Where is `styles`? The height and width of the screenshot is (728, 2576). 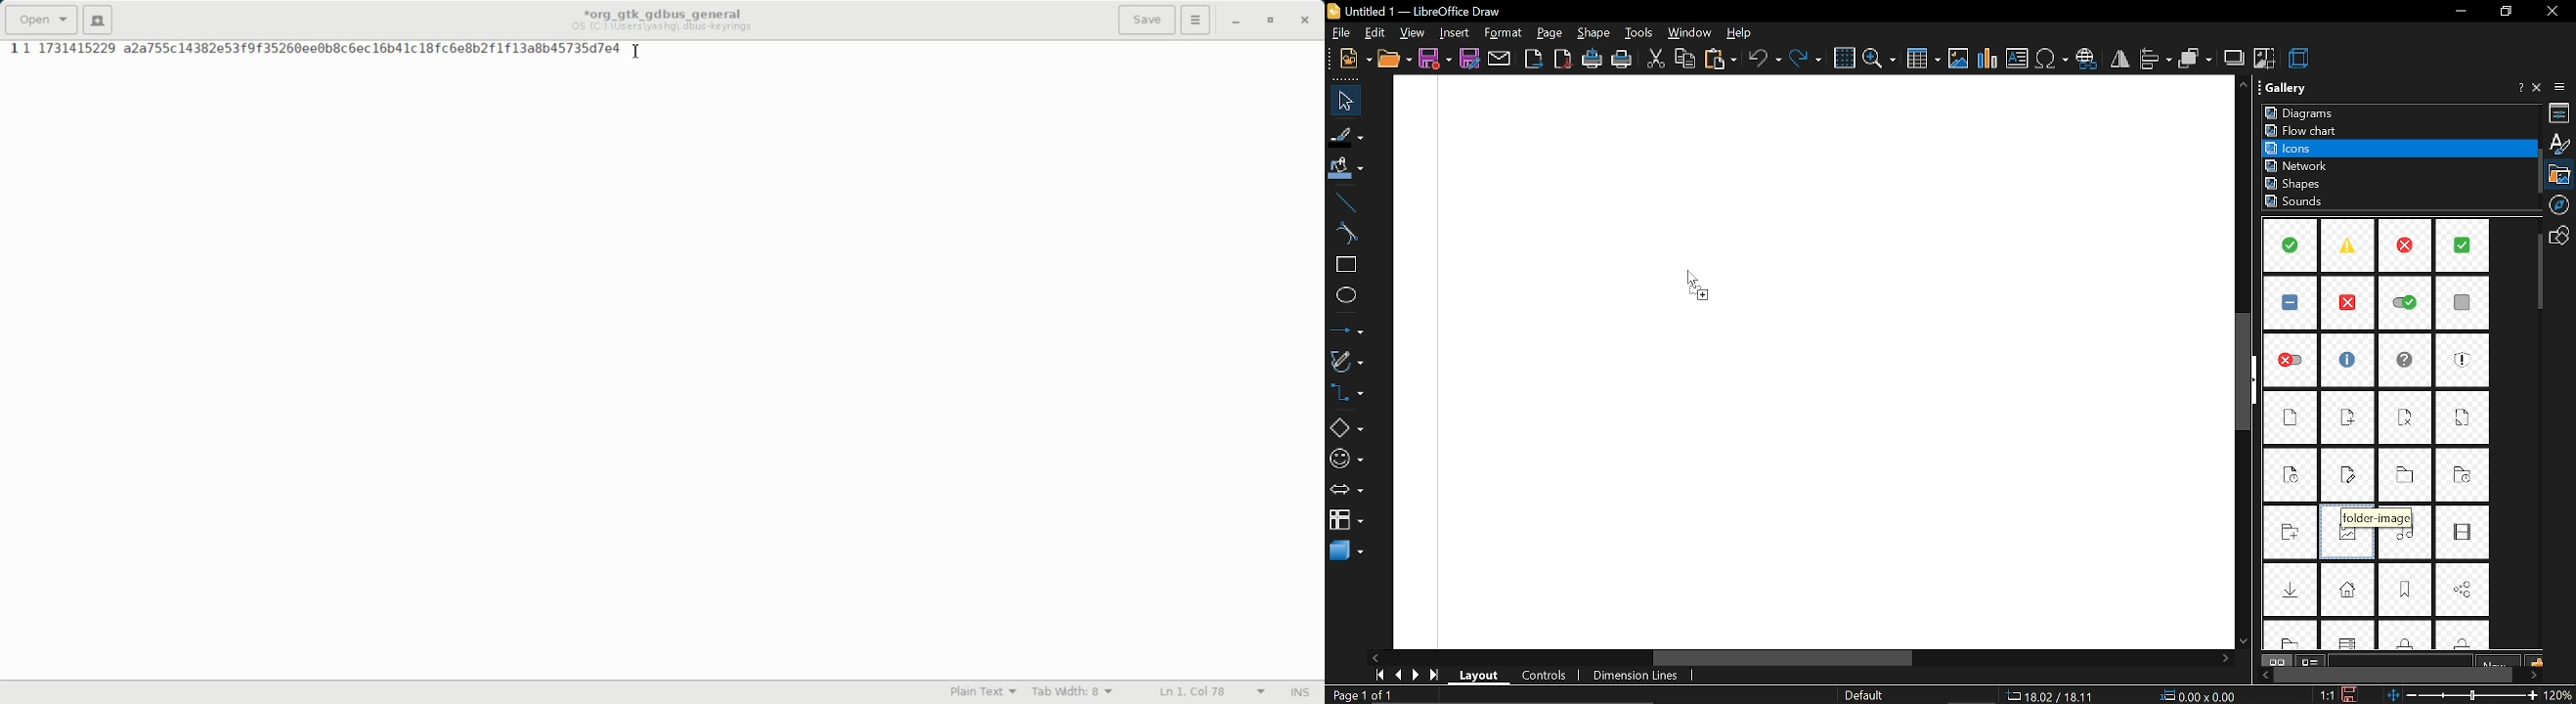 styles is located at coordinates (2559, 144).